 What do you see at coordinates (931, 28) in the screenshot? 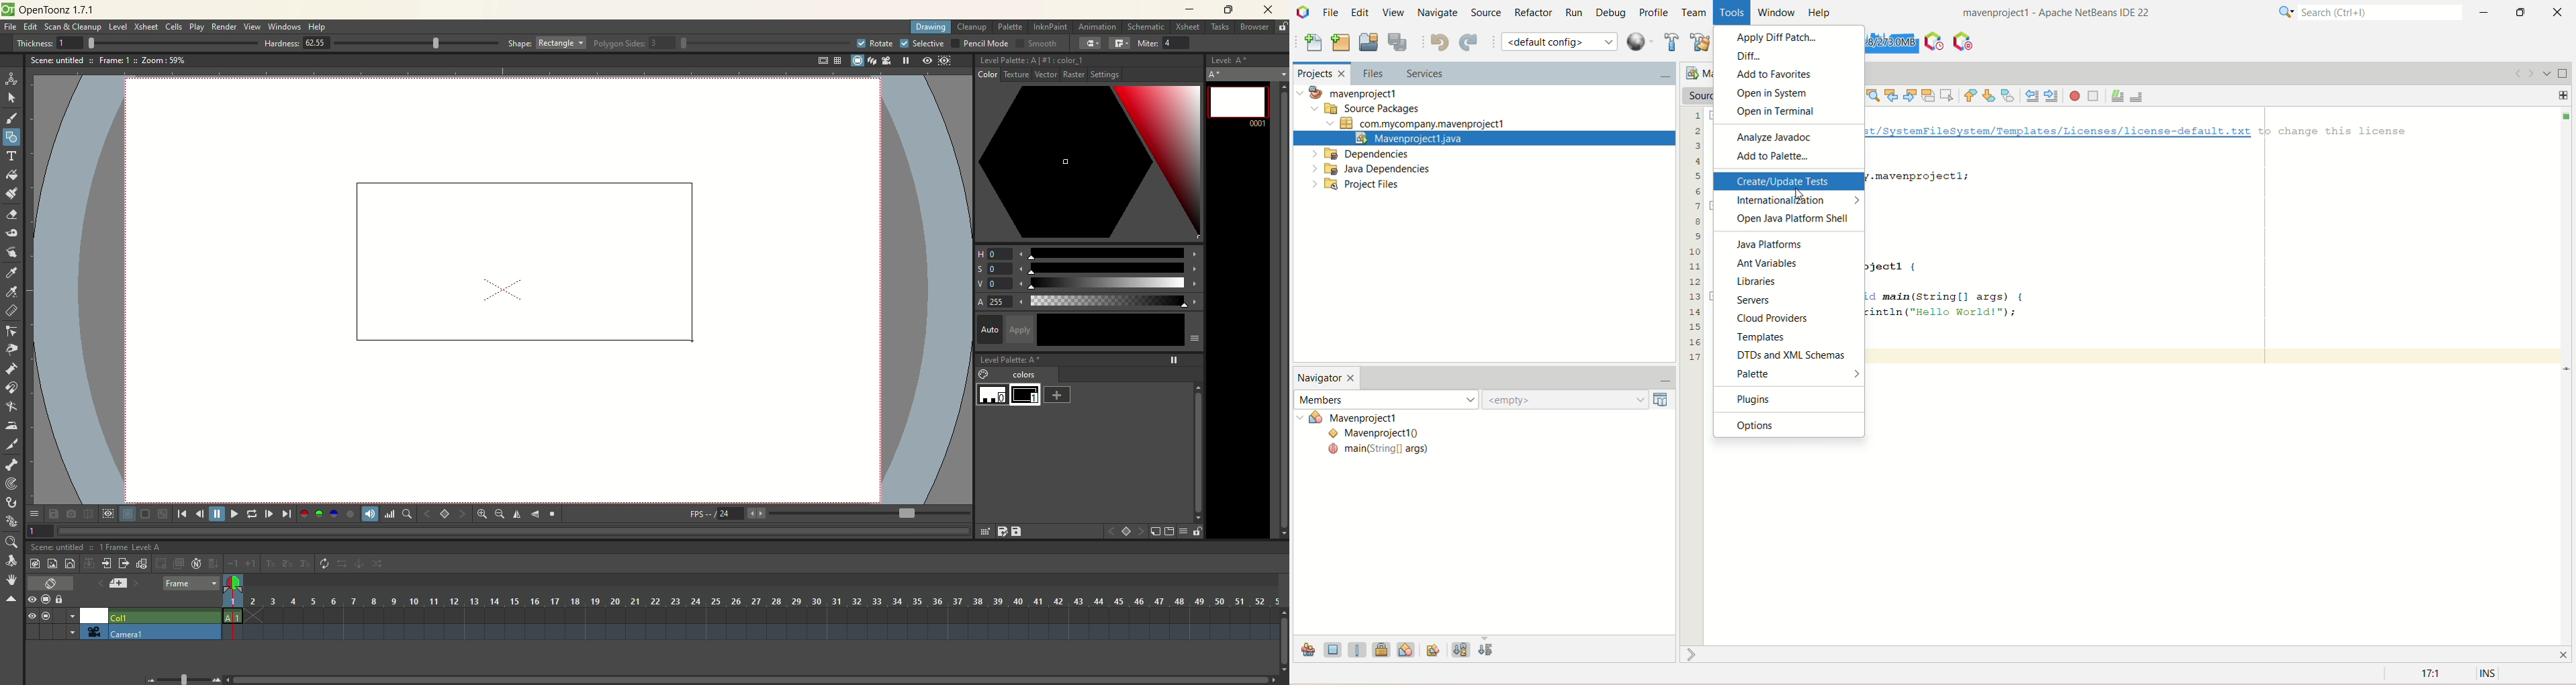
I see `drawing` at bounding box center [931, 28].